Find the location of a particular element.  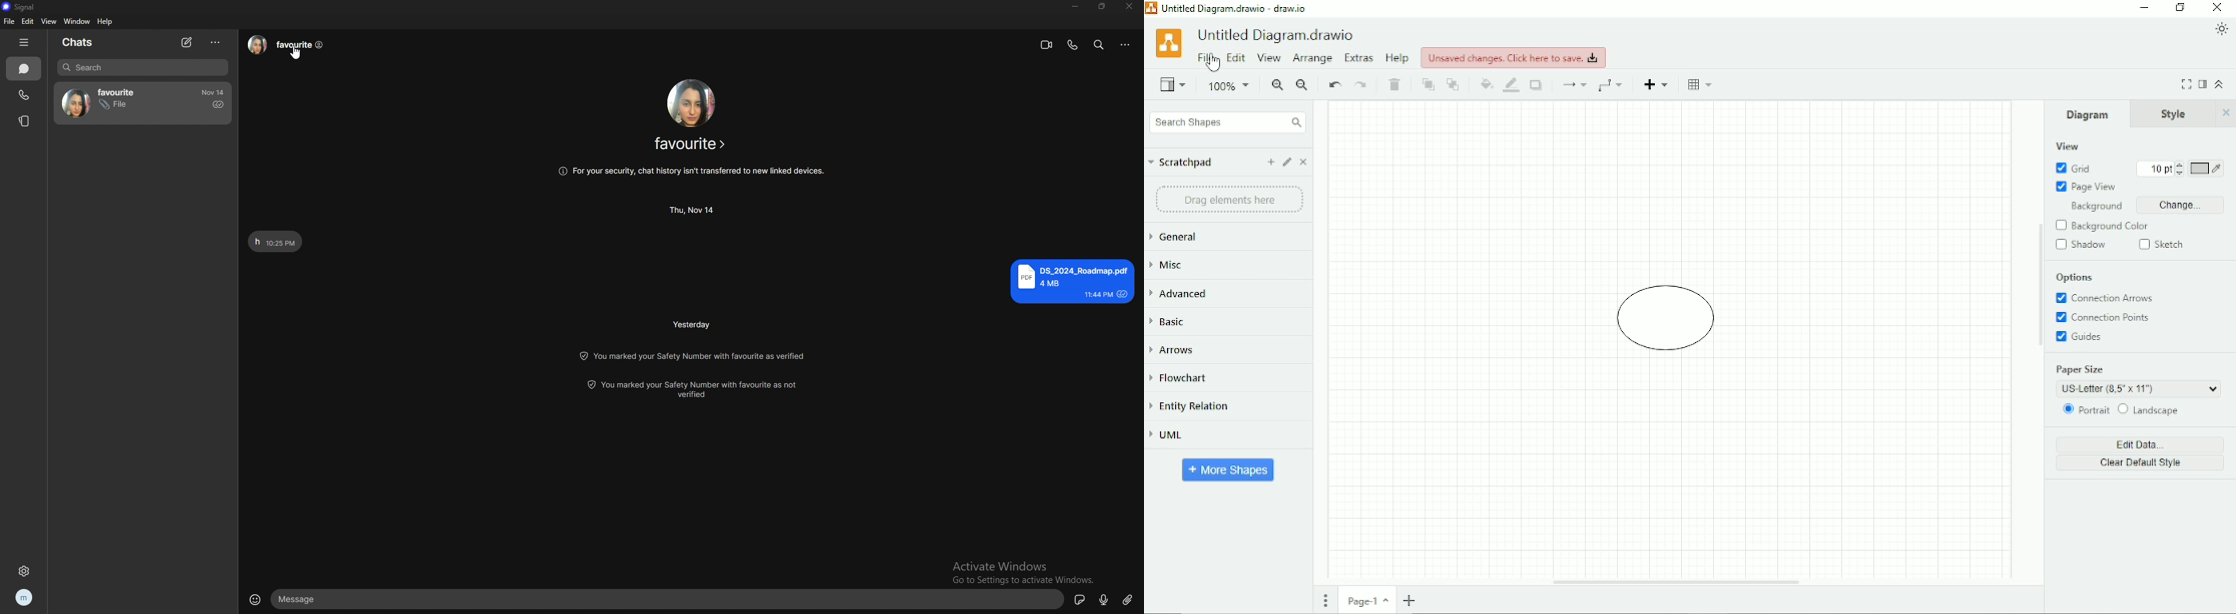

Delete is located at coordinates (1396, 85).